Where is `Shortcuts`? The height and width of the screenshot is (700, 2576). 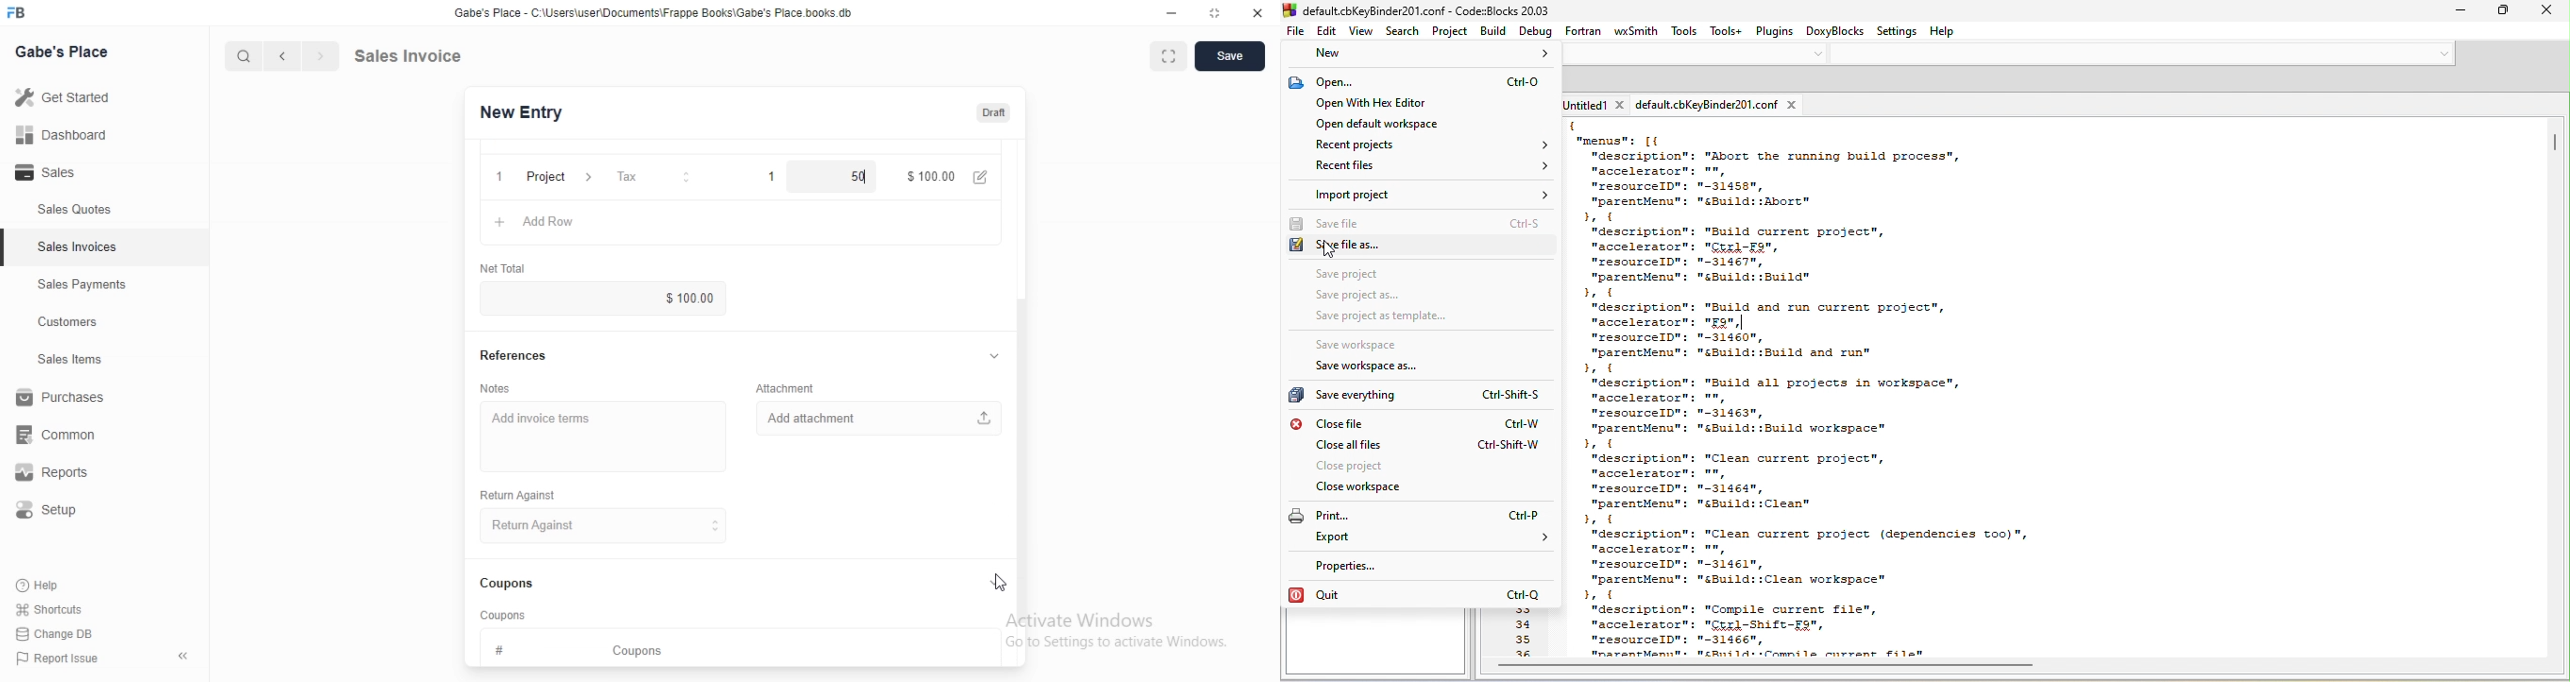
Shortcuts is located at coordinates (61, 608).